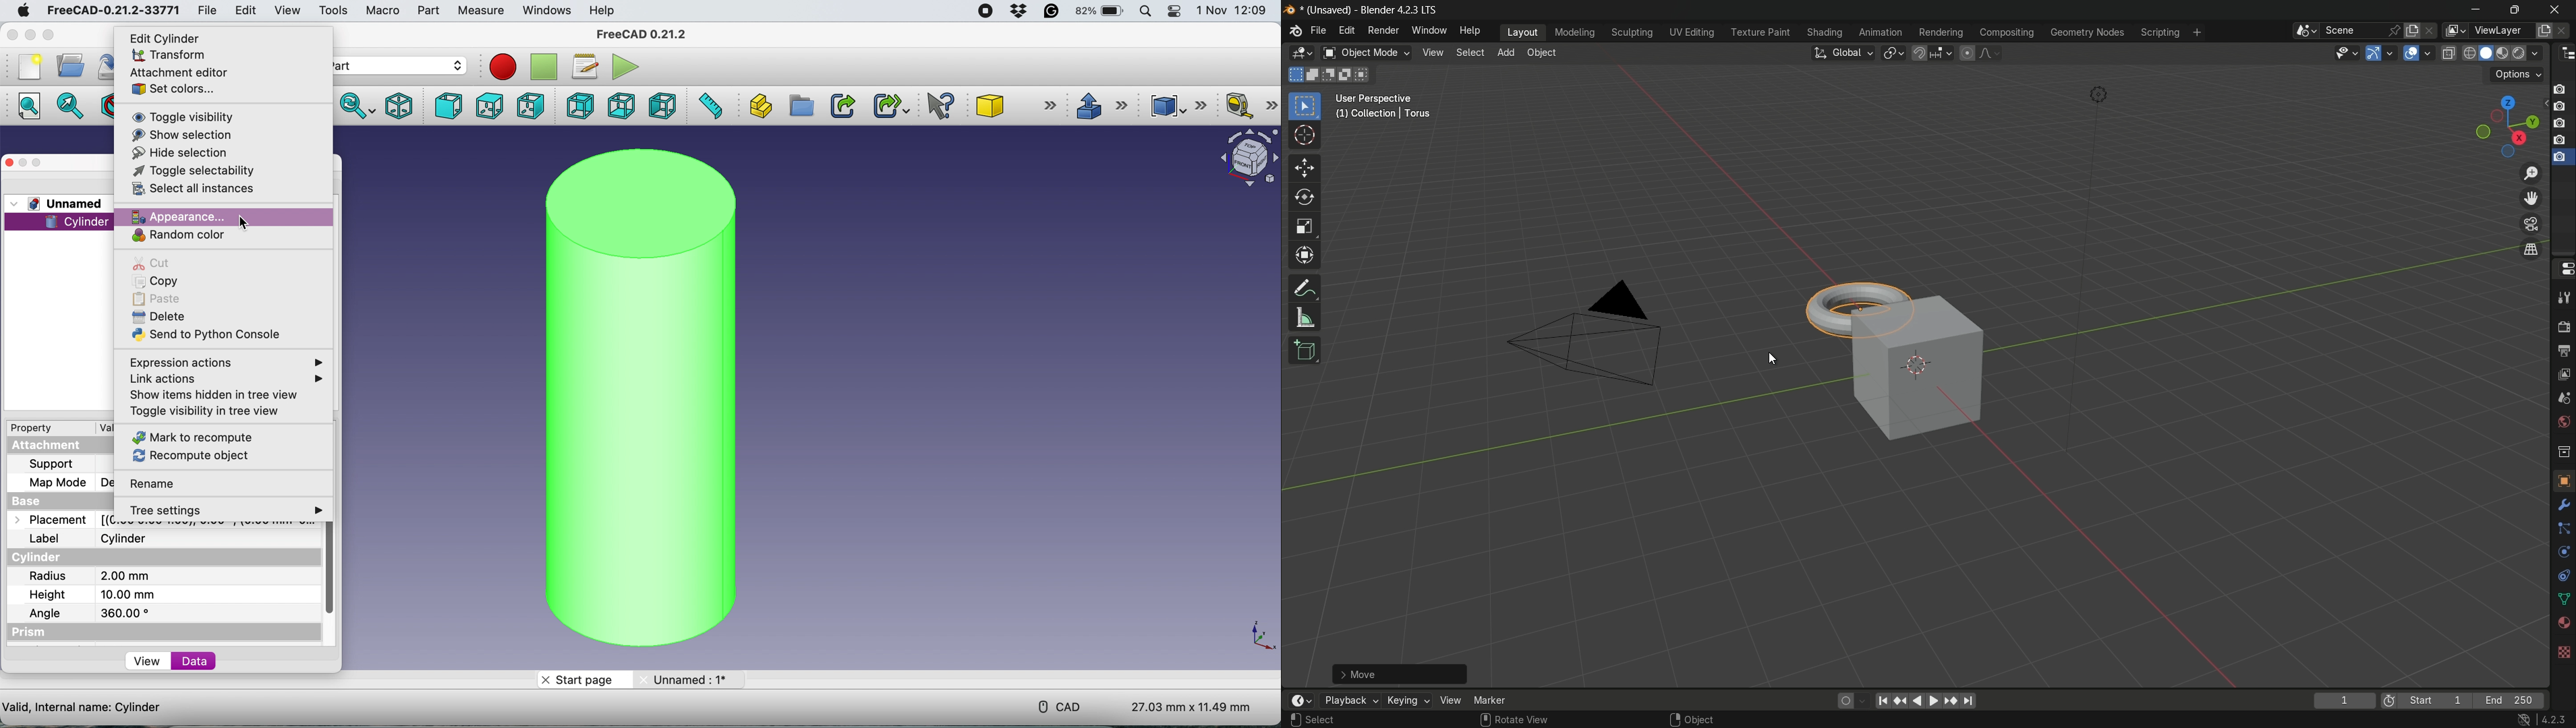 The height and width of the screenshot is (728, 2576). I want to click on date and time, so click(1232, 10).